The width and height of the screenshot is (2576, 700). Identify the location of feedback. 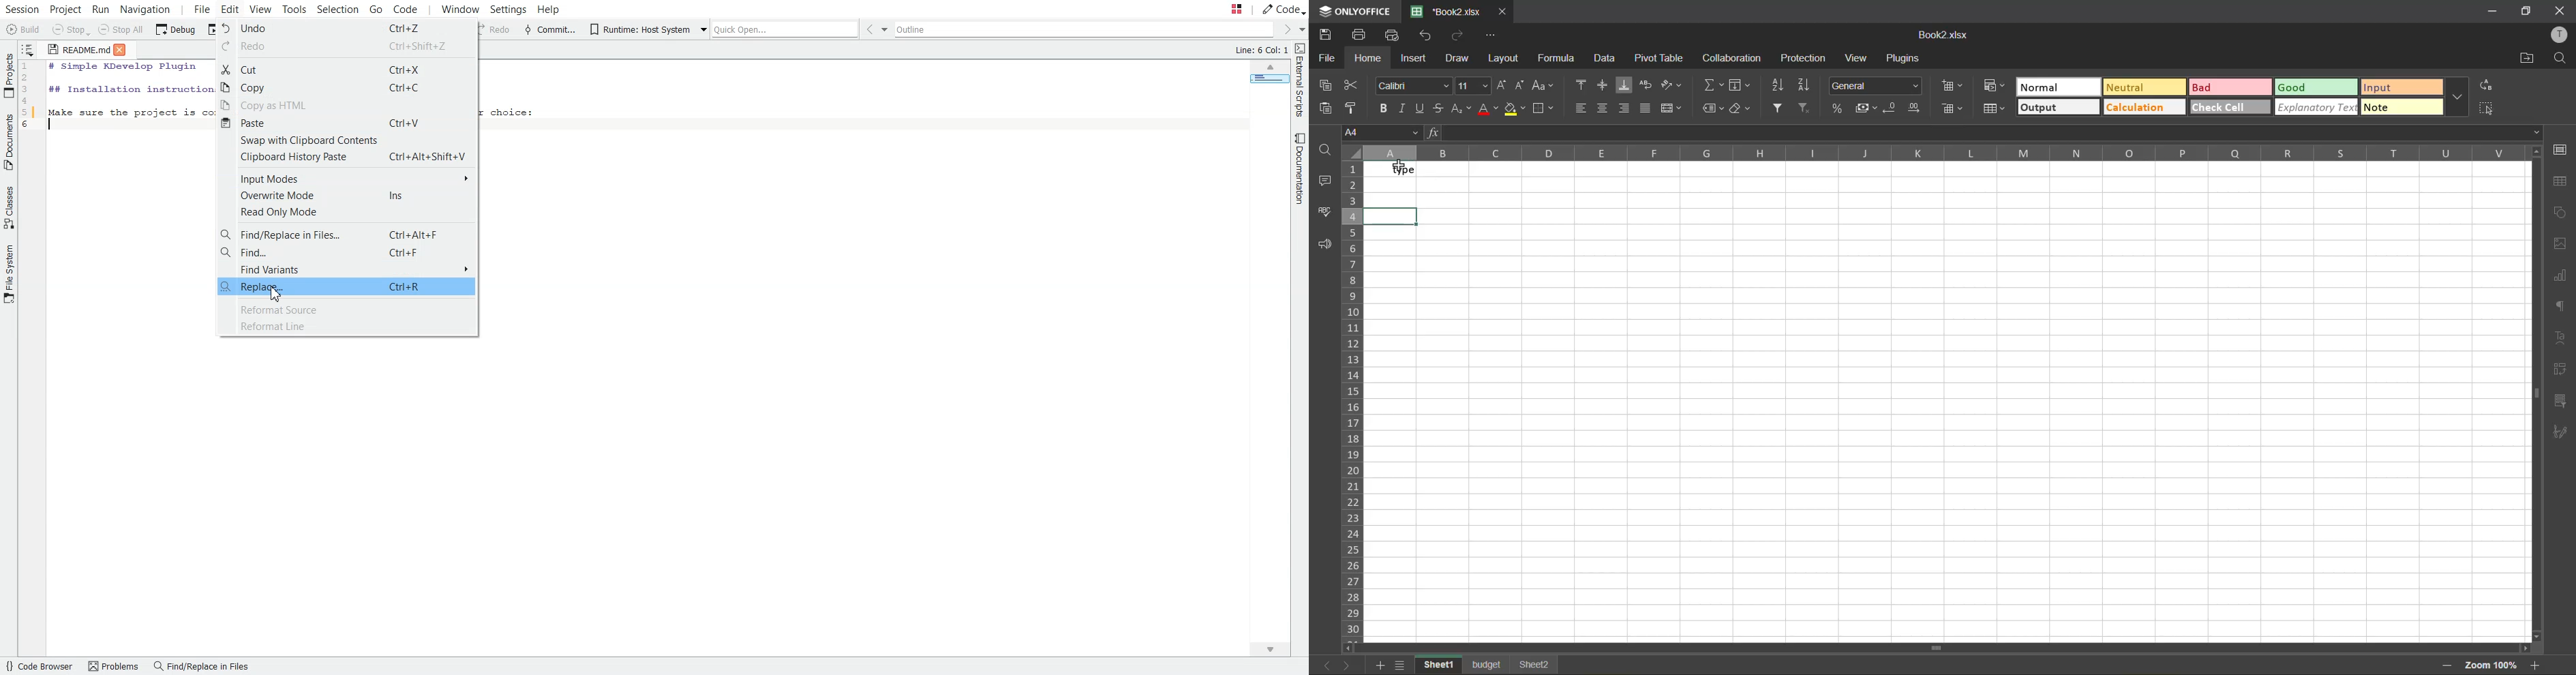
(1326, 246).